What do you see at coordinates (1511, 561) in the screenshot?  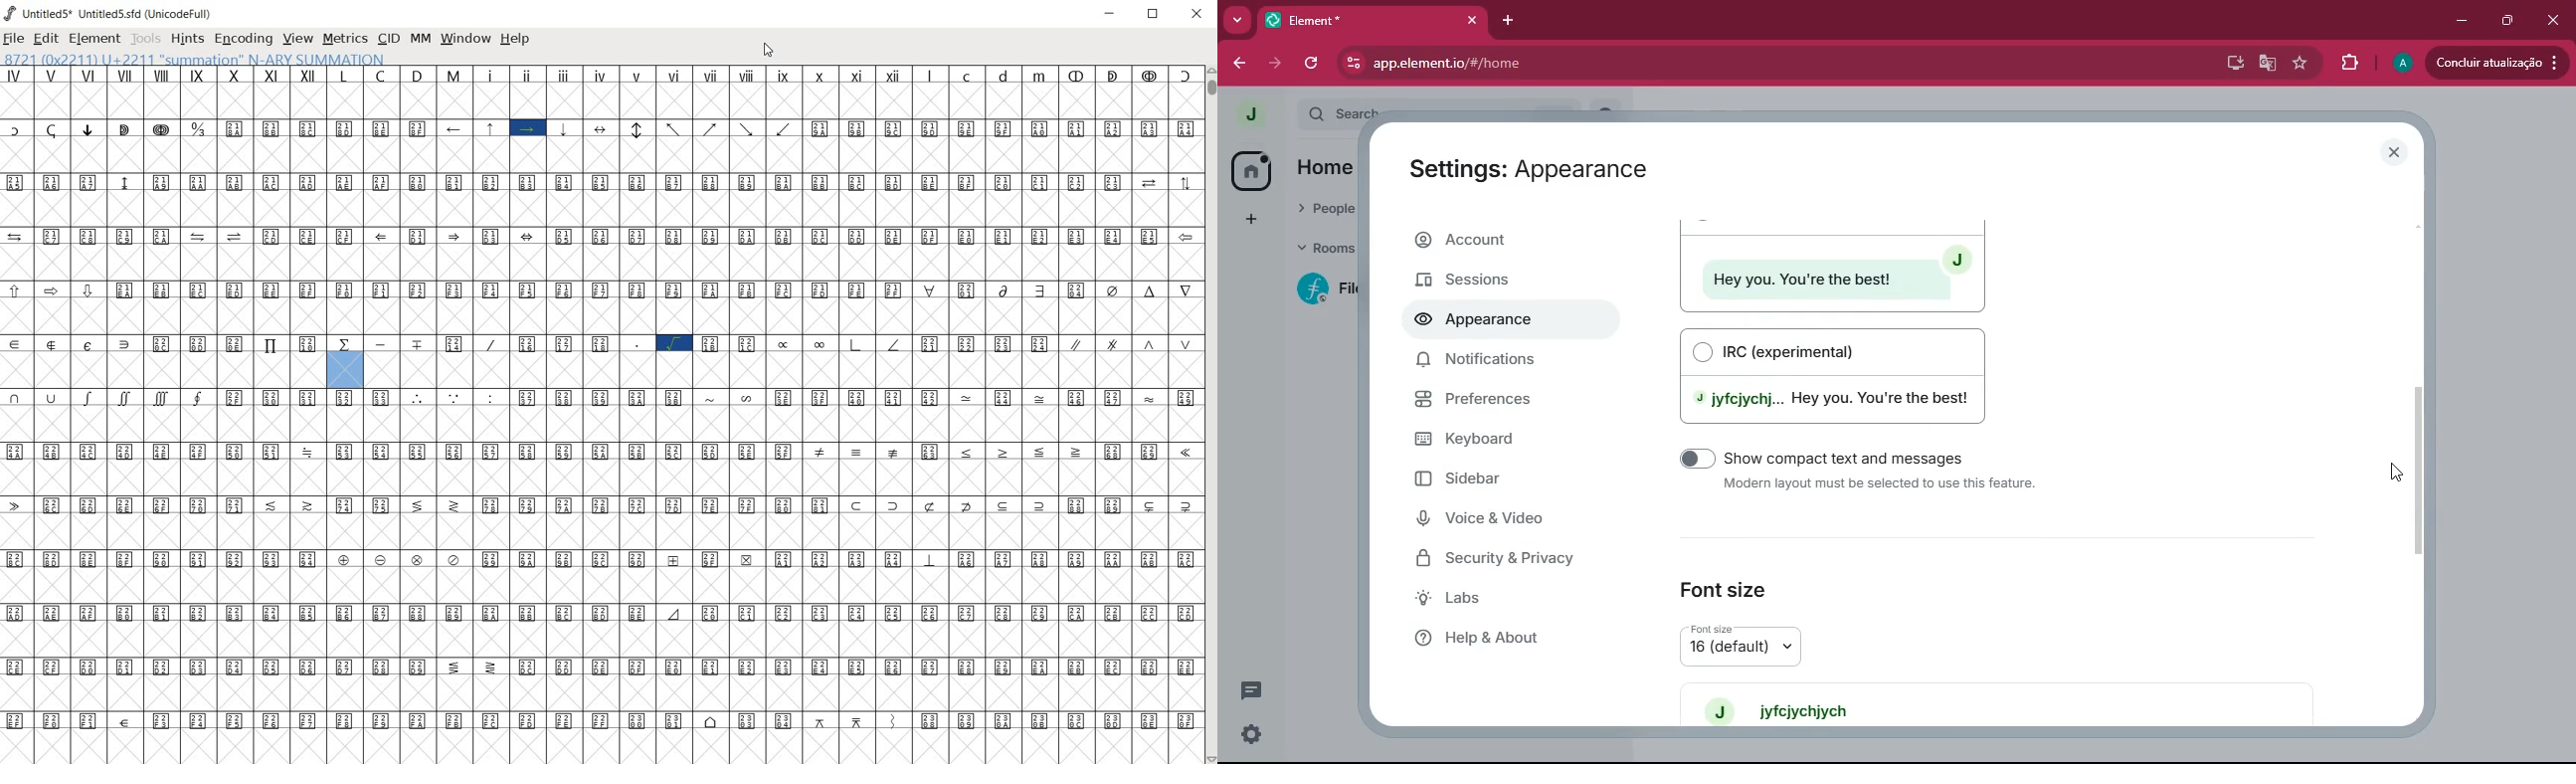 I see `security` at bounding box center [1511, 561].